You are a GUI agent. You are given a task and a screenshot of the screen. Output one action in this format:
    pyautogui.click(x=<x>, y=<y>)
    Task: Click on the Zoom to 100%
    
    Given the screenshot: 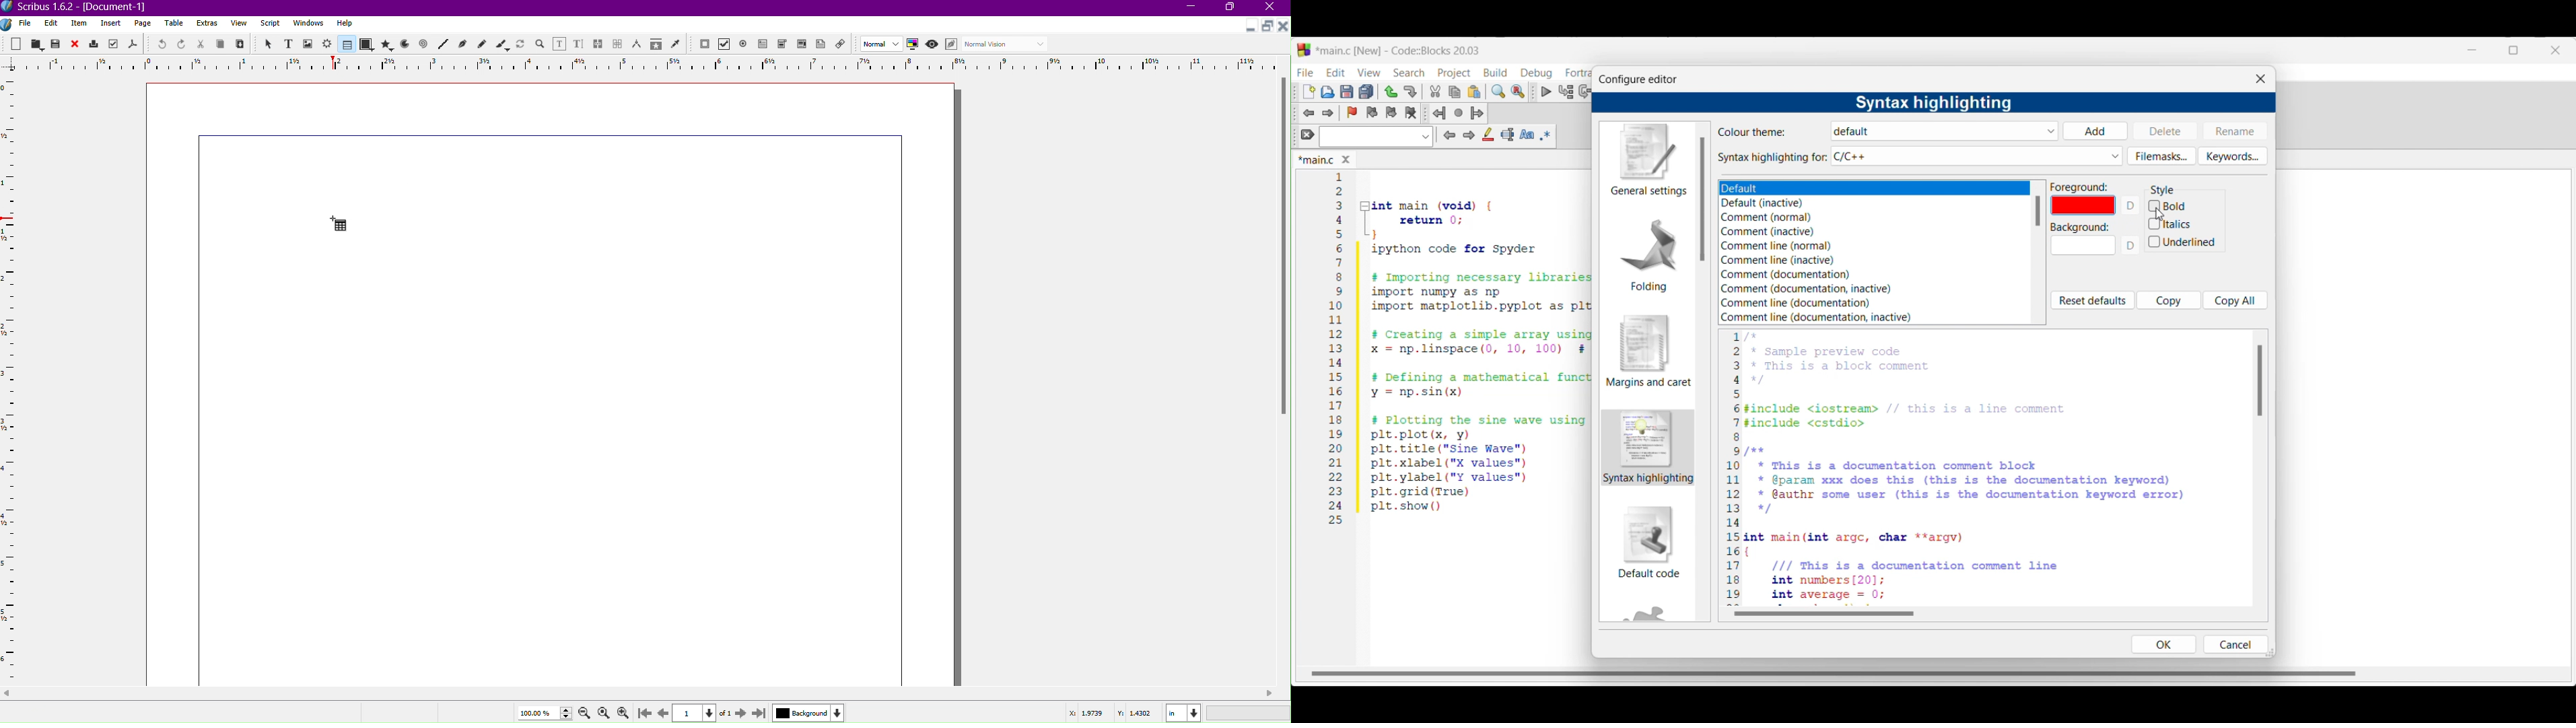 What is the action you would take?
    pyautogui.click(x=603, y=711)
    